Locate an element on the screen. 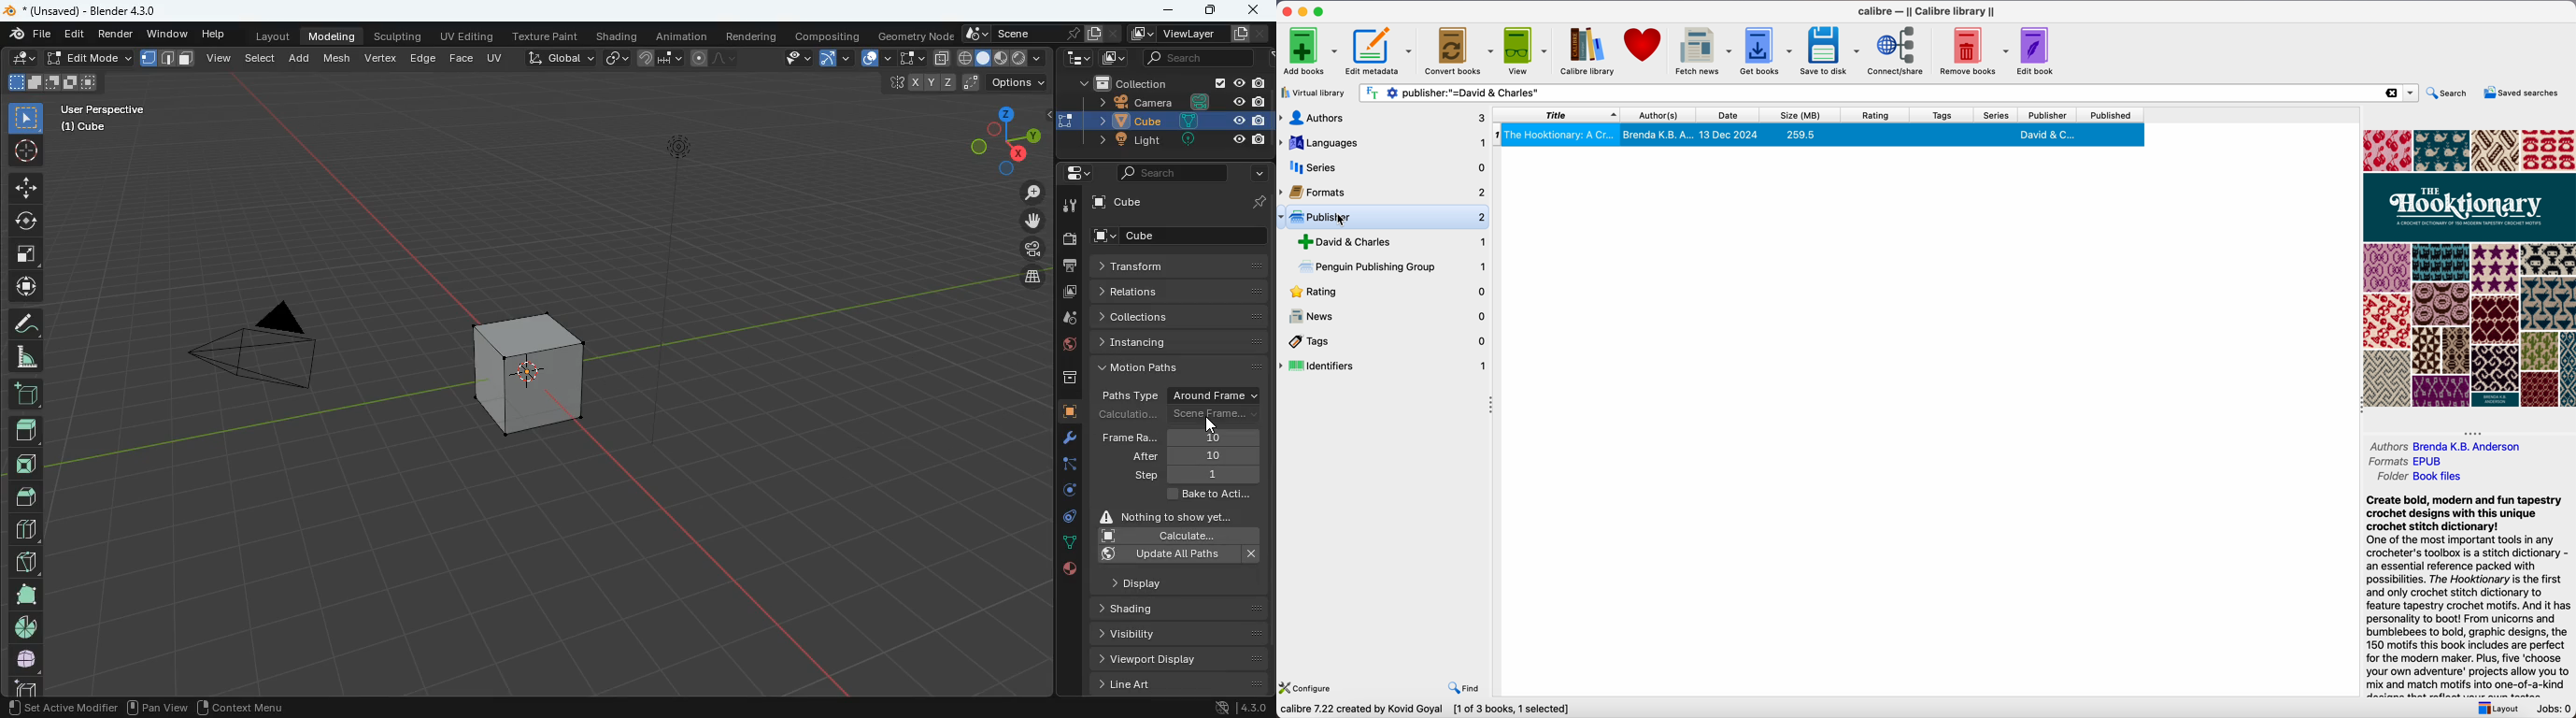  up is located at coordinates (25, 424).